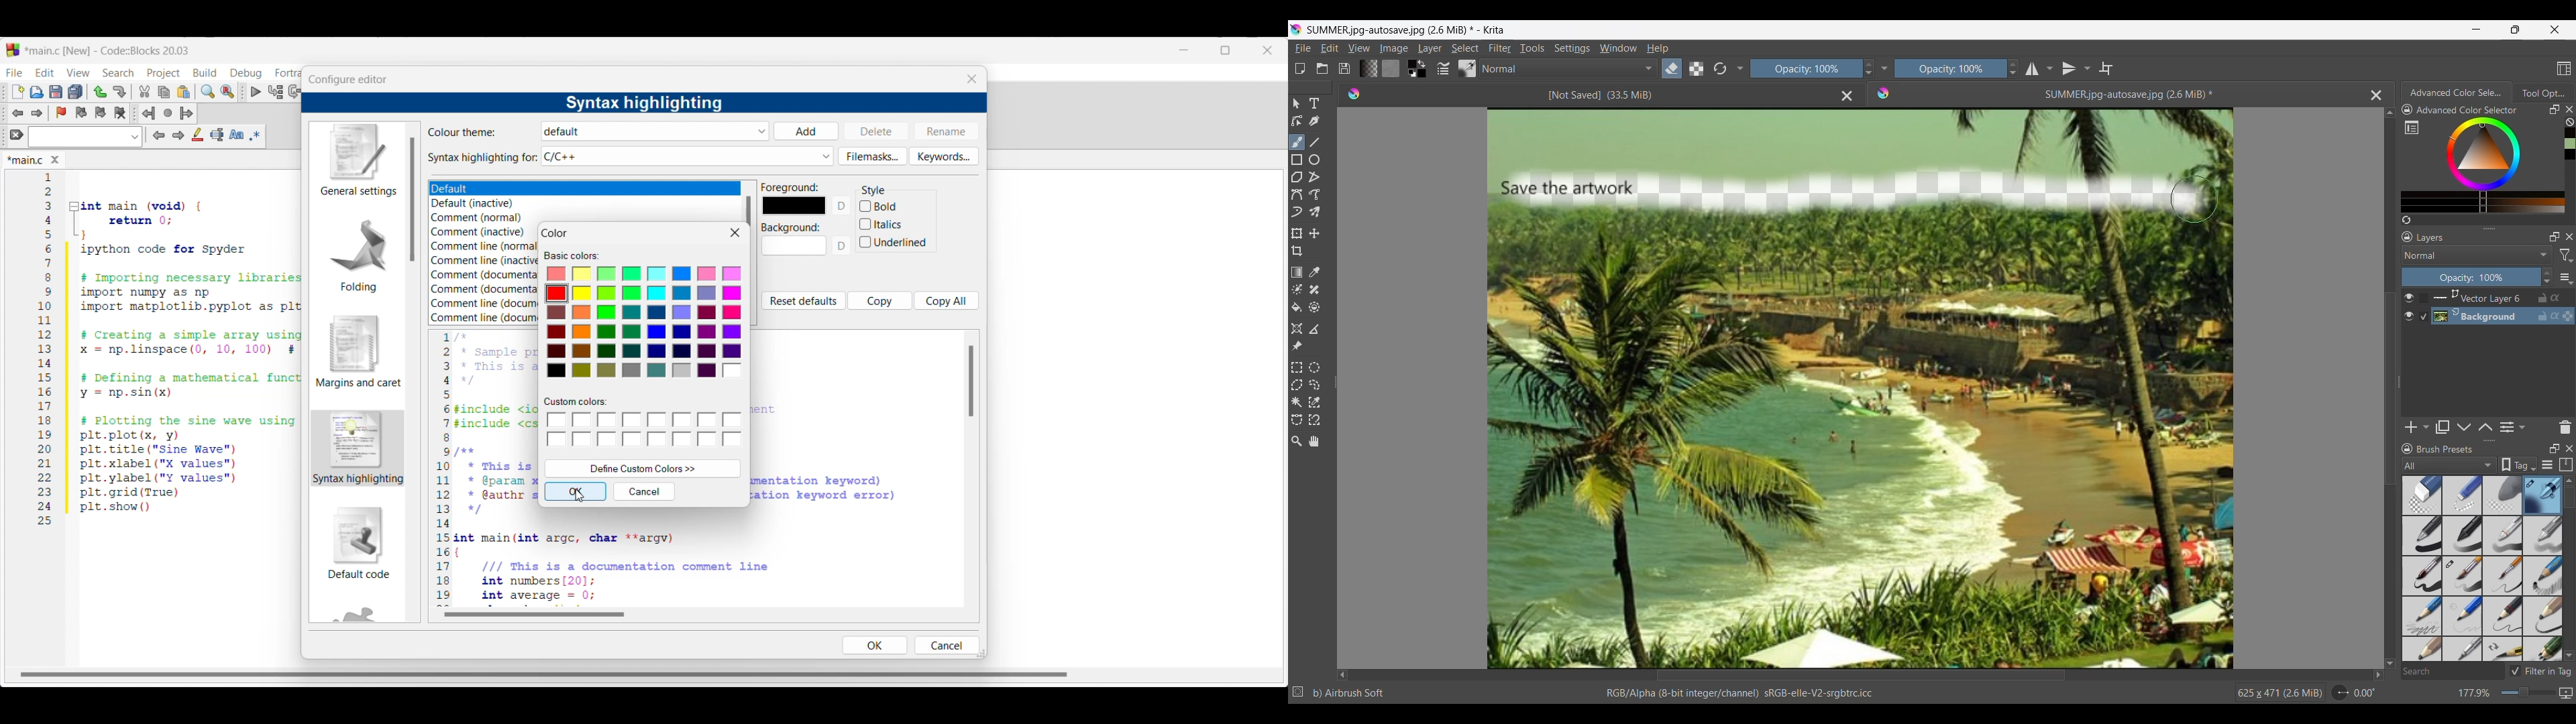  What do you see at coordinates (1323, 68) in the screenshot?
I see `Open an existing document` at bounding box center [1323, 68].